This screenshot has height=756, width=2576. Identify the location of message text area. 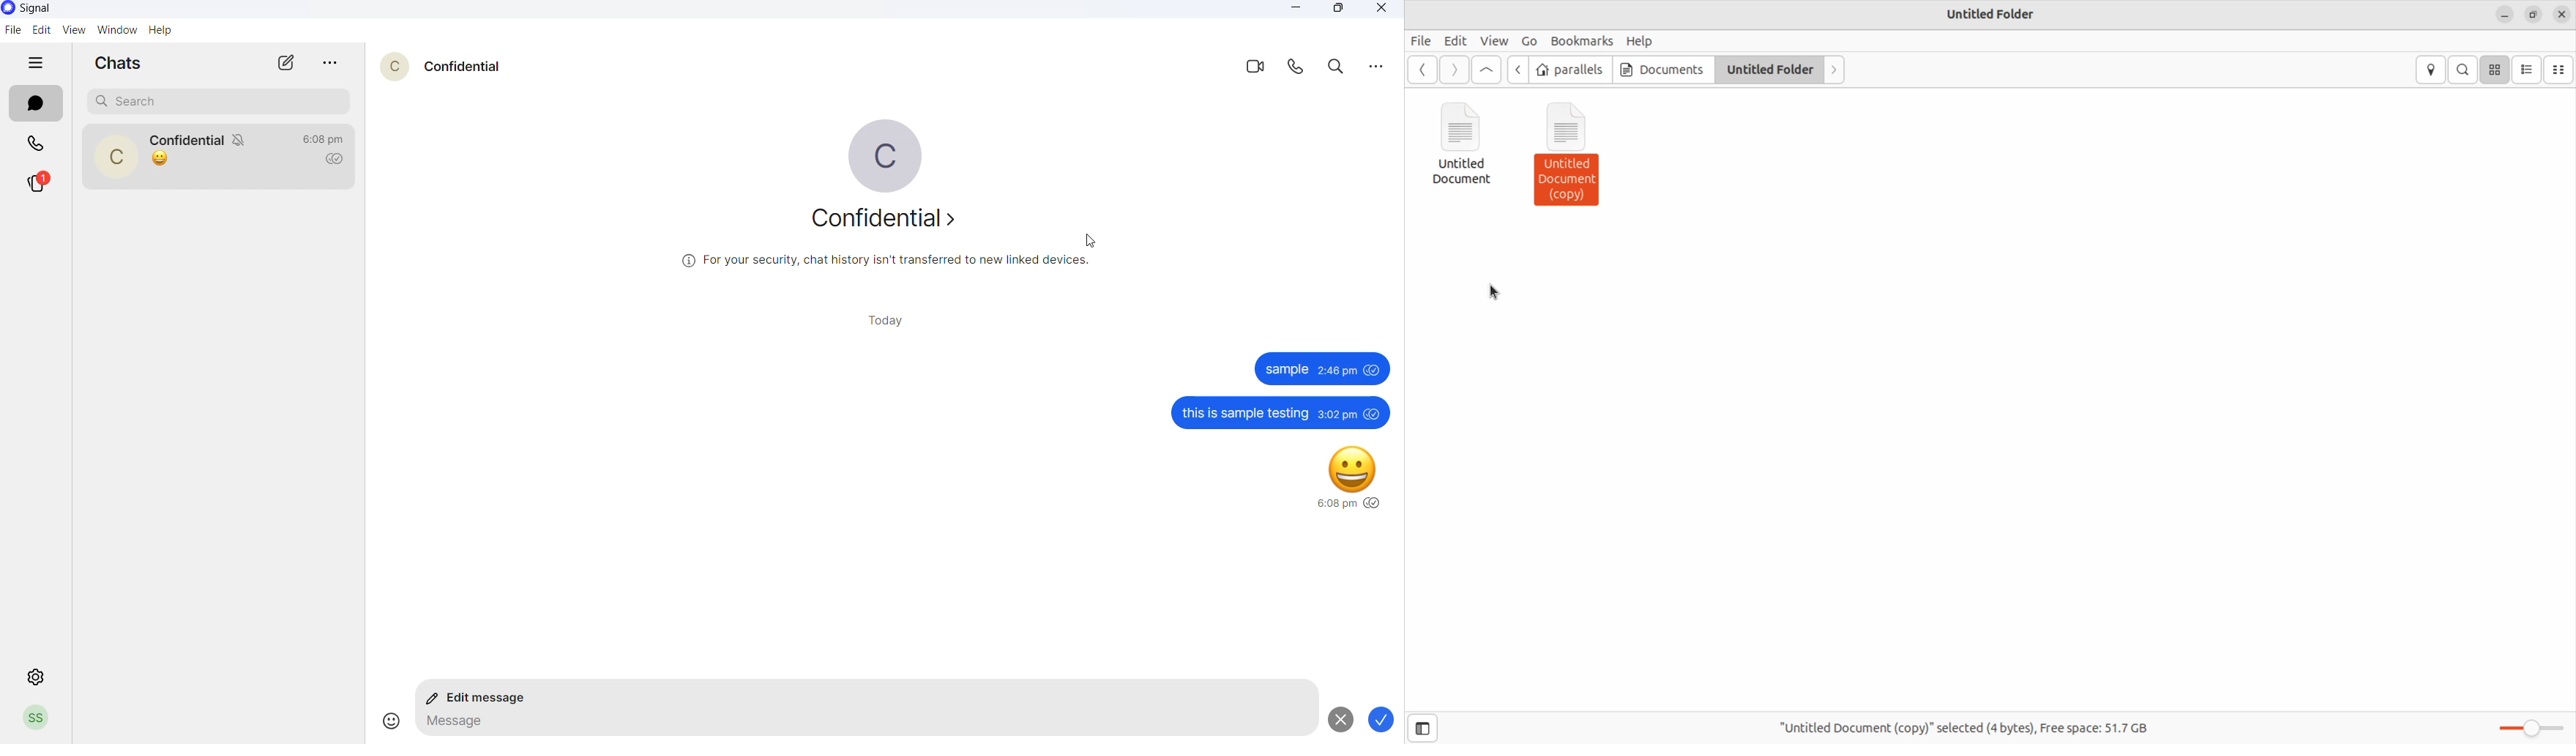
(860, 725).